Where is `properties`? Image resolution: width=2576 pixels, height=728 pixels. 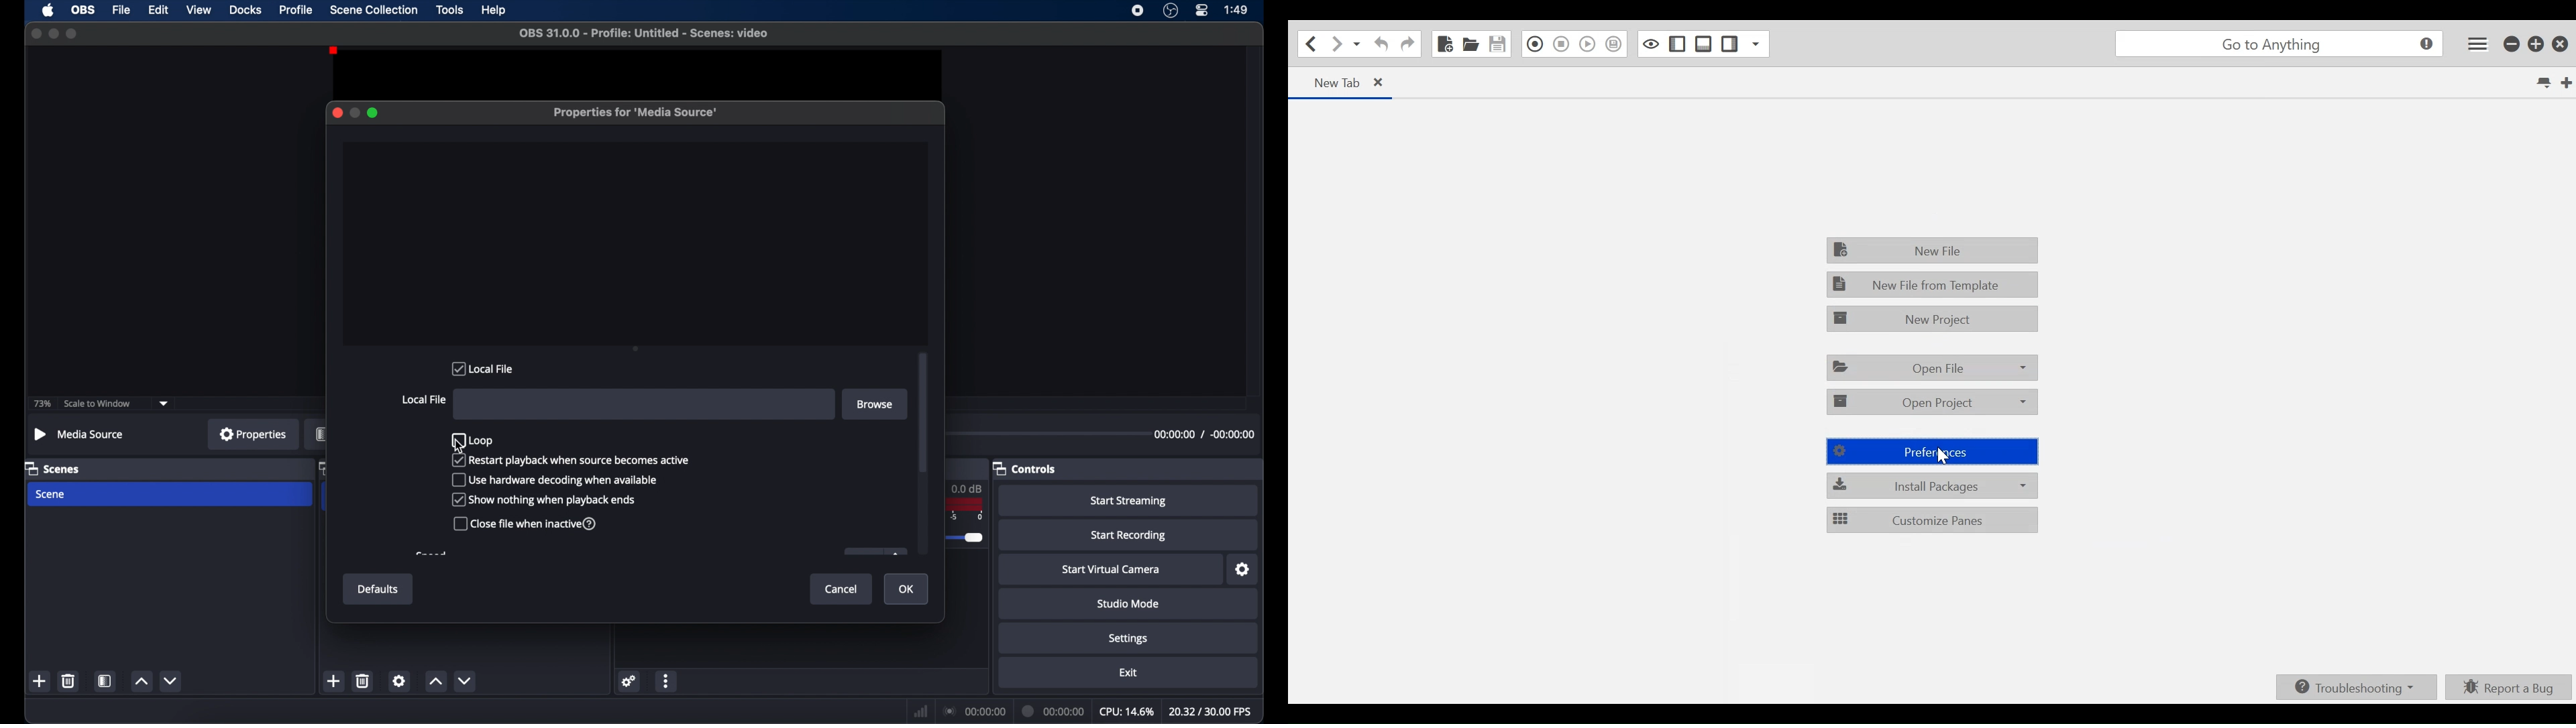
properties is located at coordinates (254, 434).